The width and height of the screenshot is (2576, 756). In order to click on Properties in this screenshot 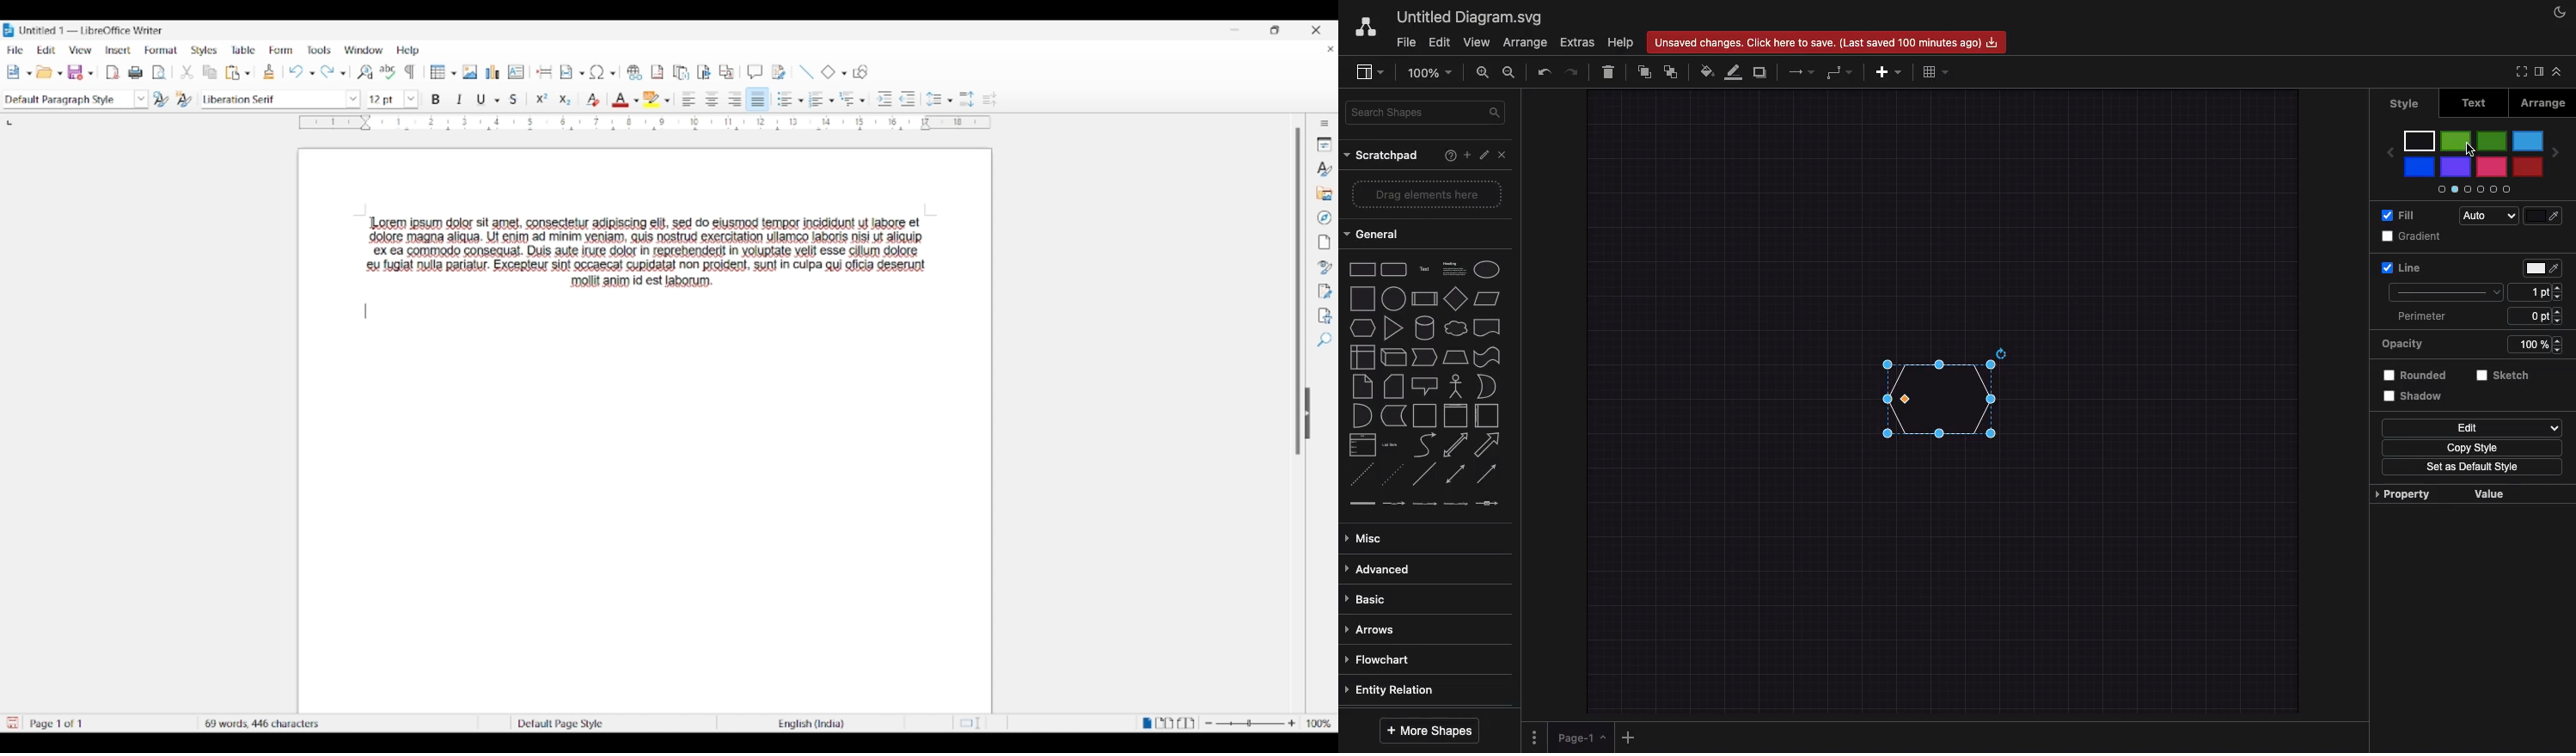, I will do `click(1325, 144)`.